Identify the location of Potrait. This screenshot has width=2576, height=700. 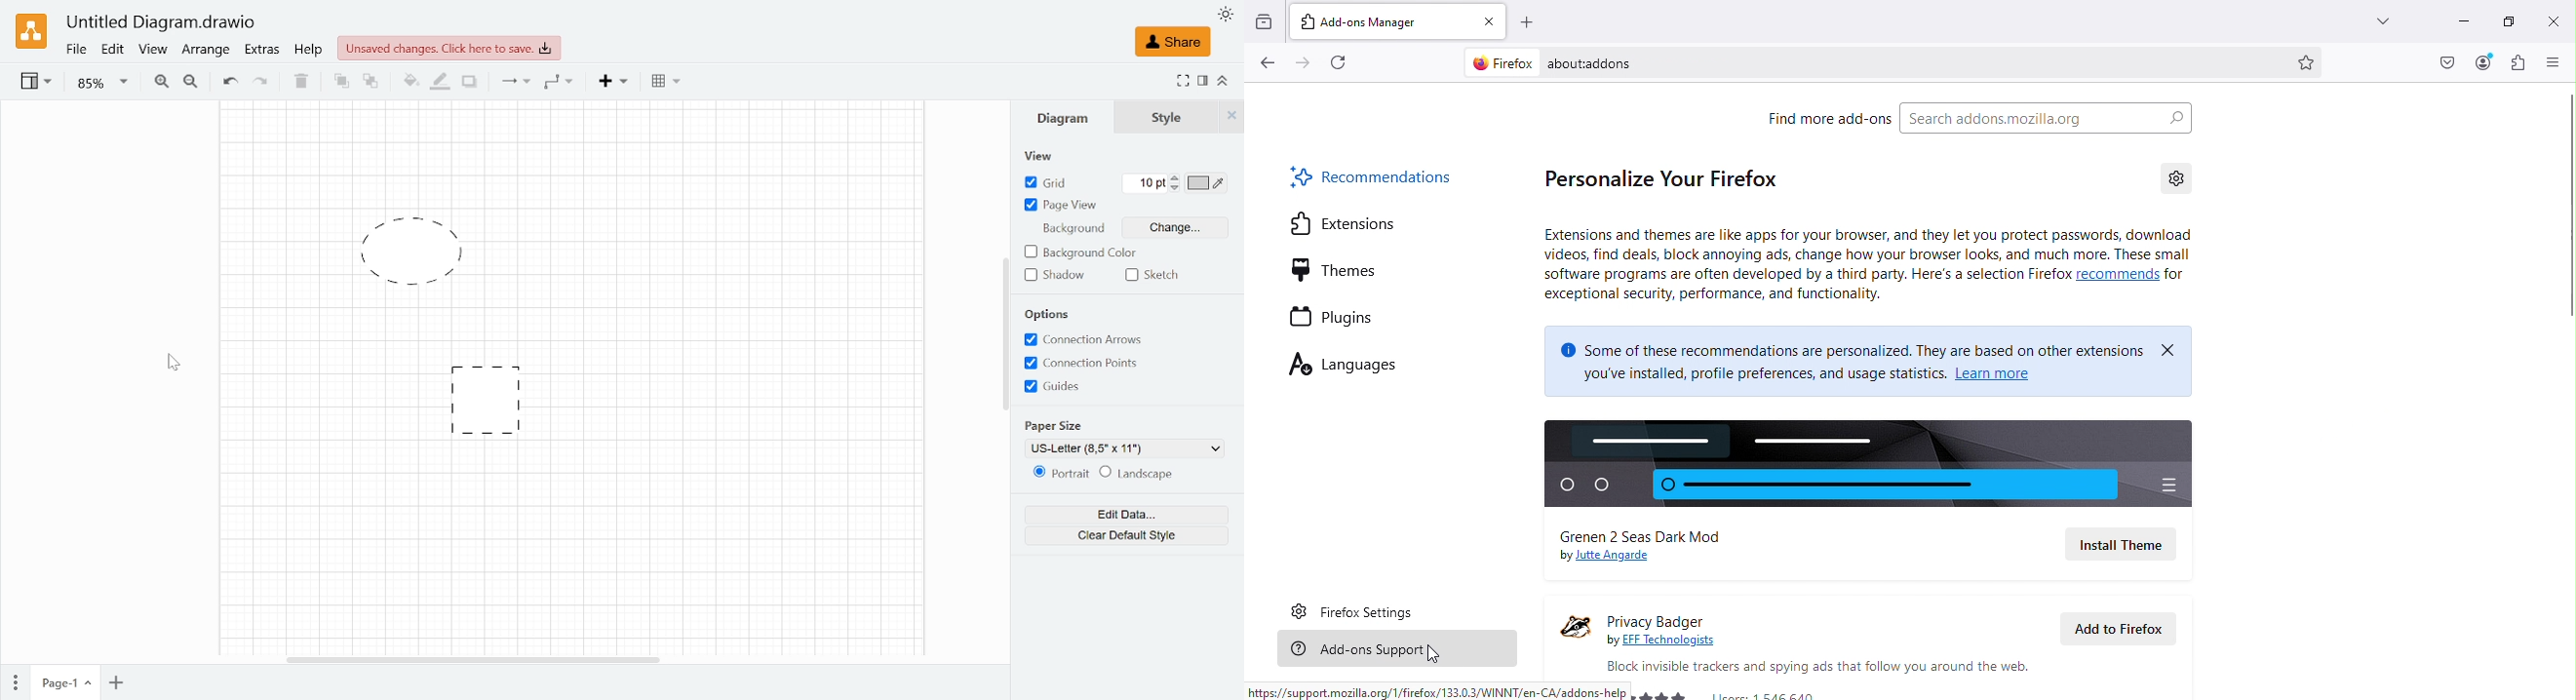
(1058, 474).